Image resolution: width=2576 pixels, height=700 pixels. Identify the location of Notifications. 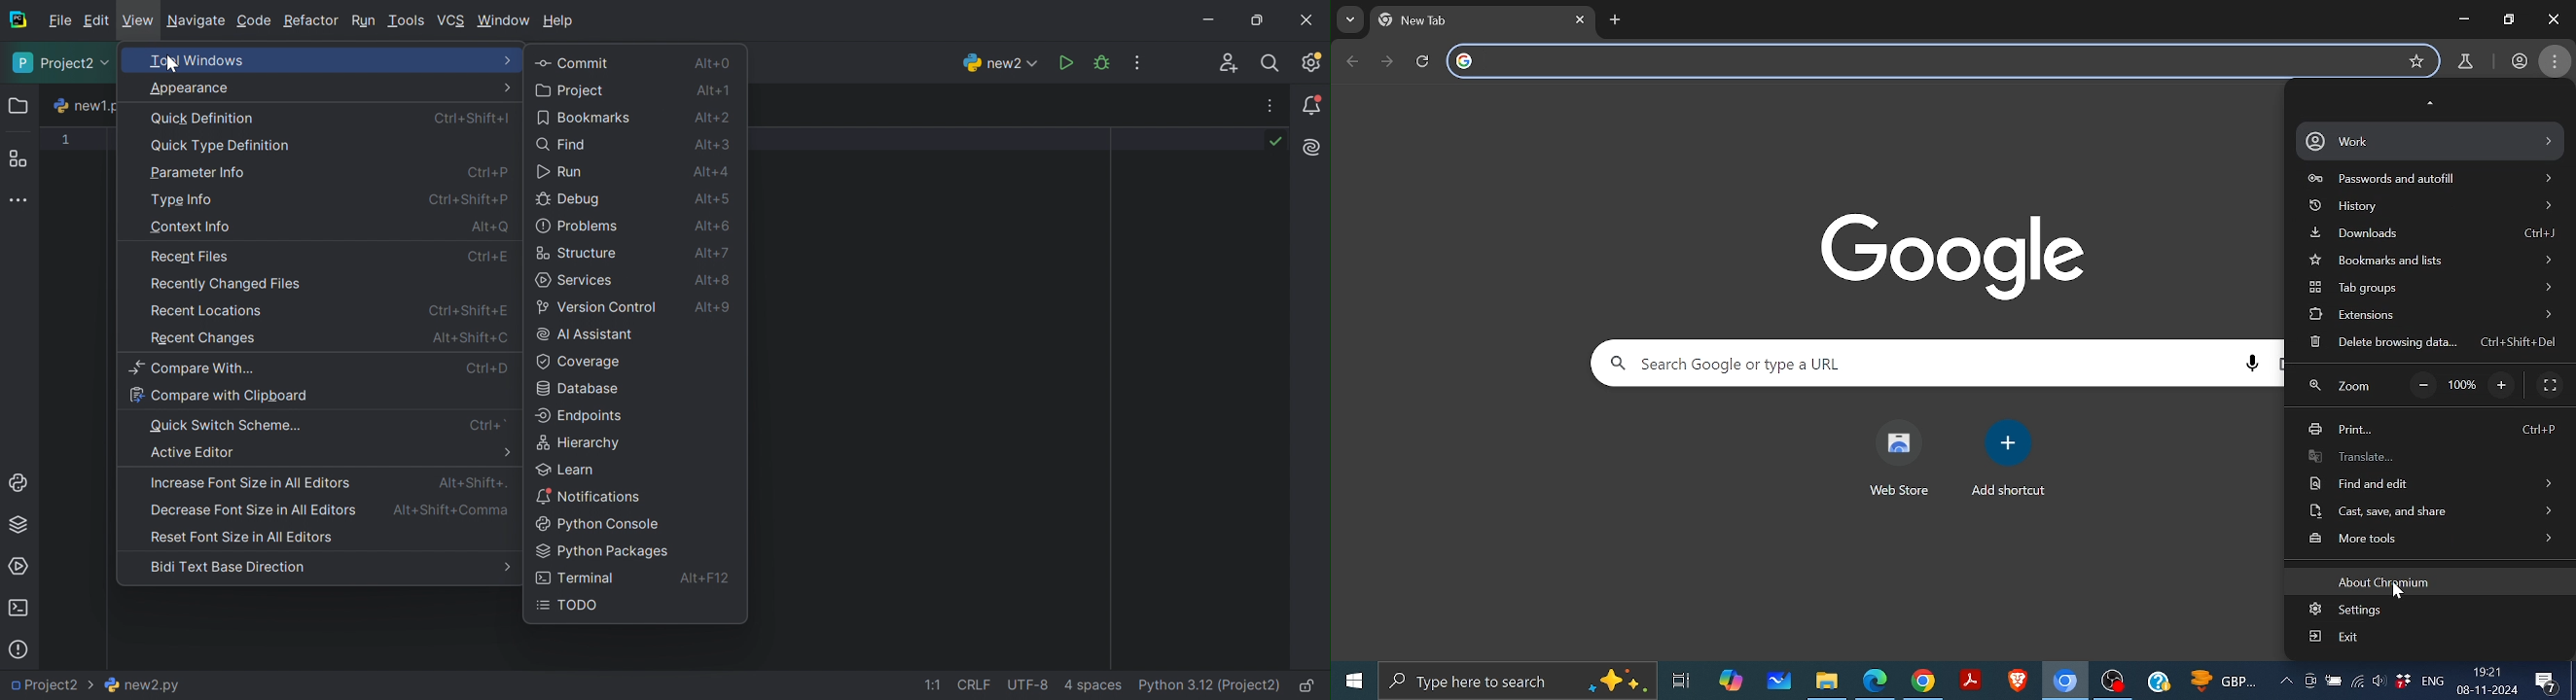
(589, 497).